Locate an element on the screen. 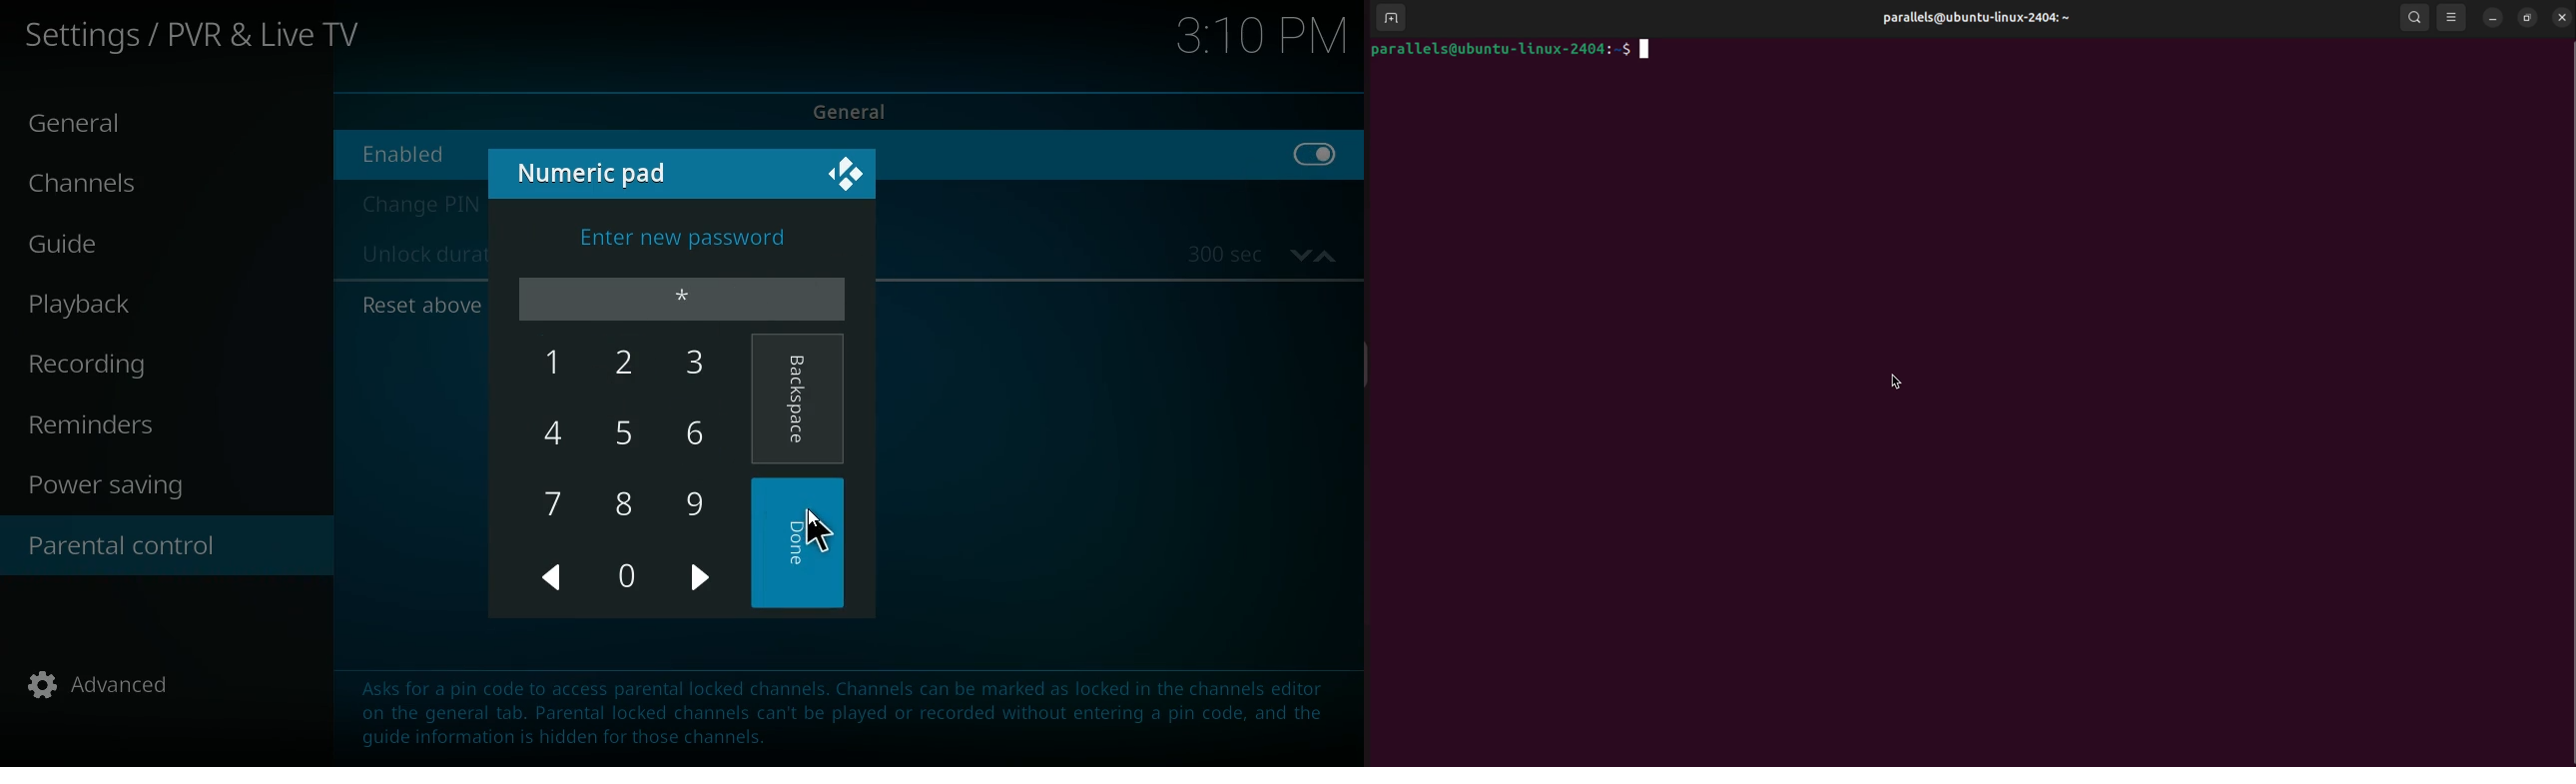 The height and width of the screenshot is (784, 2576). time is located at coordinates (1262, 255).